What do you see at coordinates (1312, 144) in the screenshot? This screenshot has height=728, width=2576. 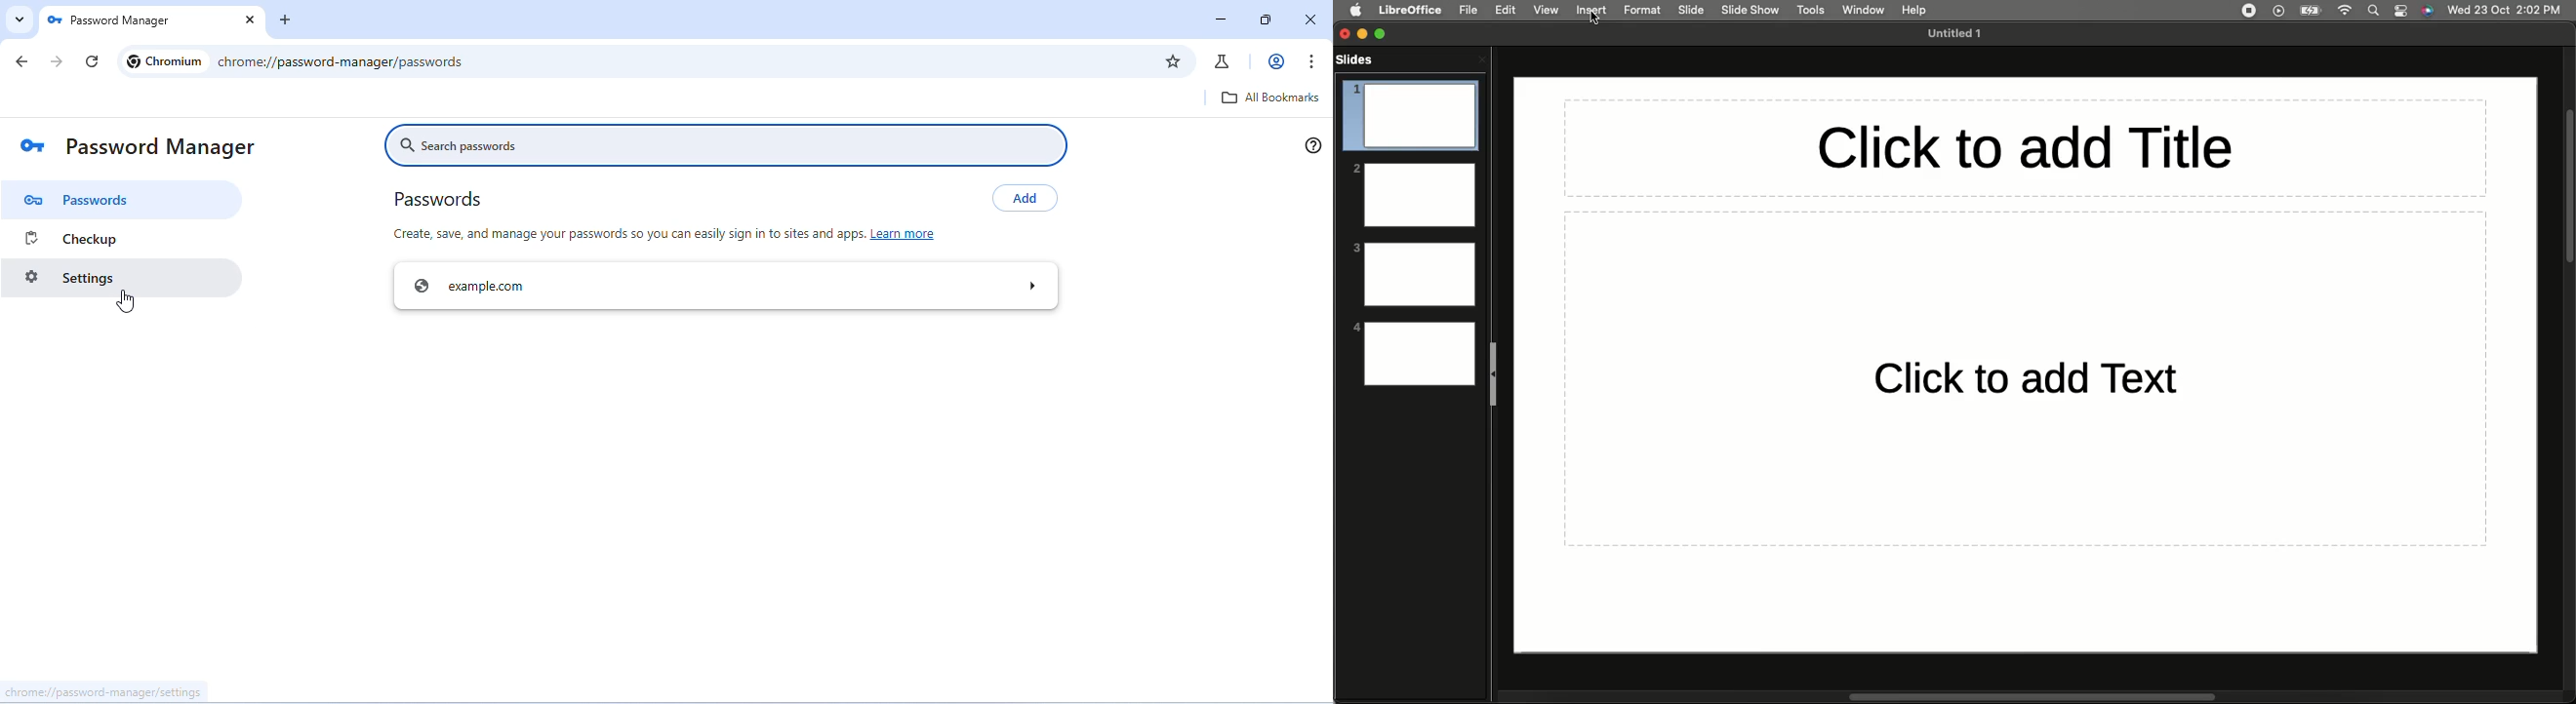 I see `help` at bounding box center [1312, 144].